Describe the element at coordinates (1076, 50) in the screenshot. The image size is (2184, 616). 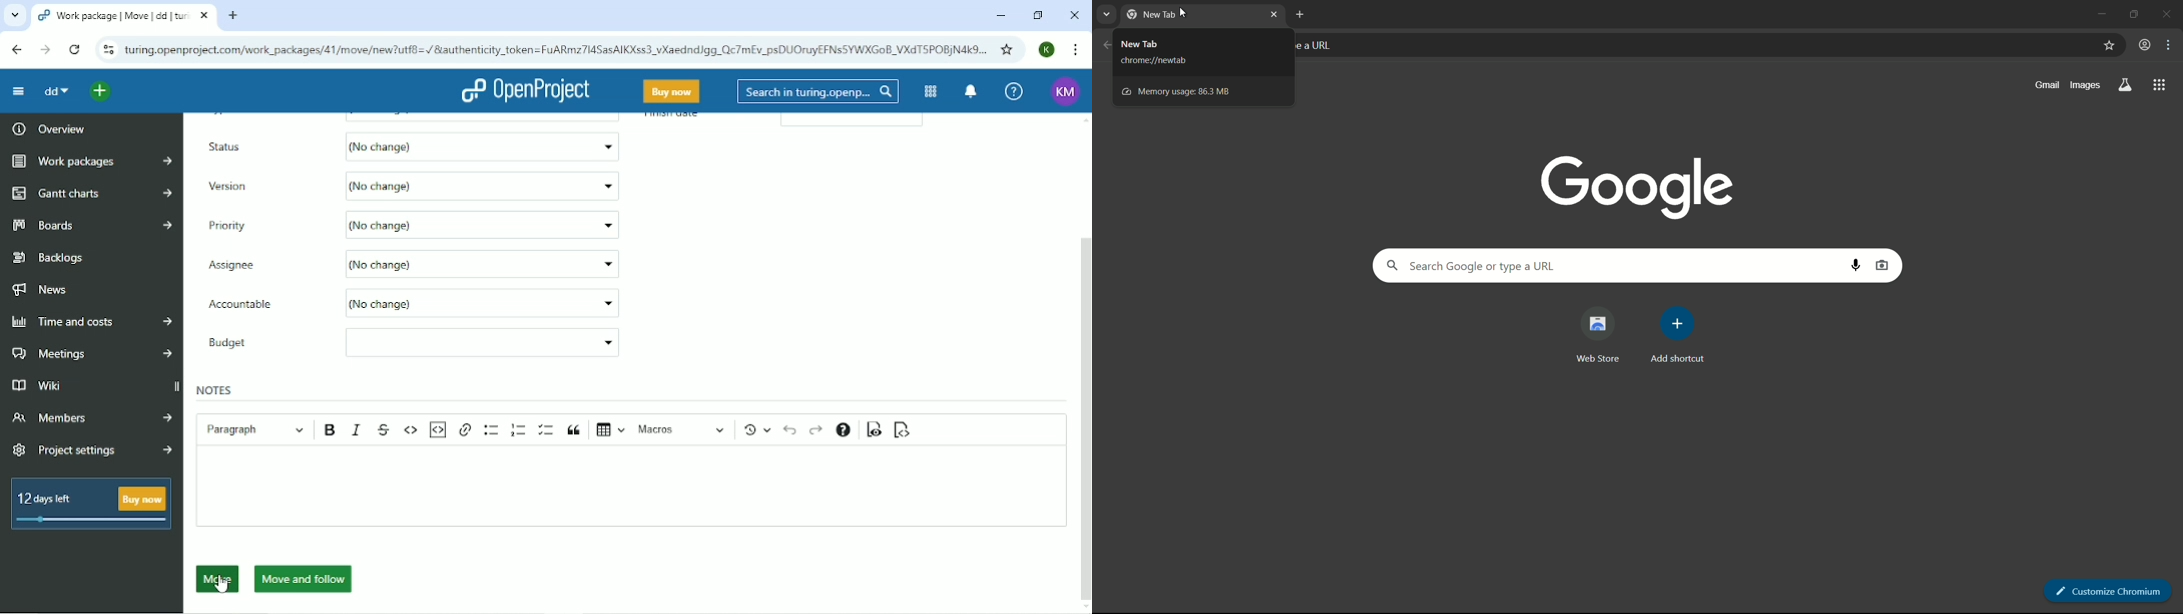
I see `Customize and conrol google chrome` at that location.